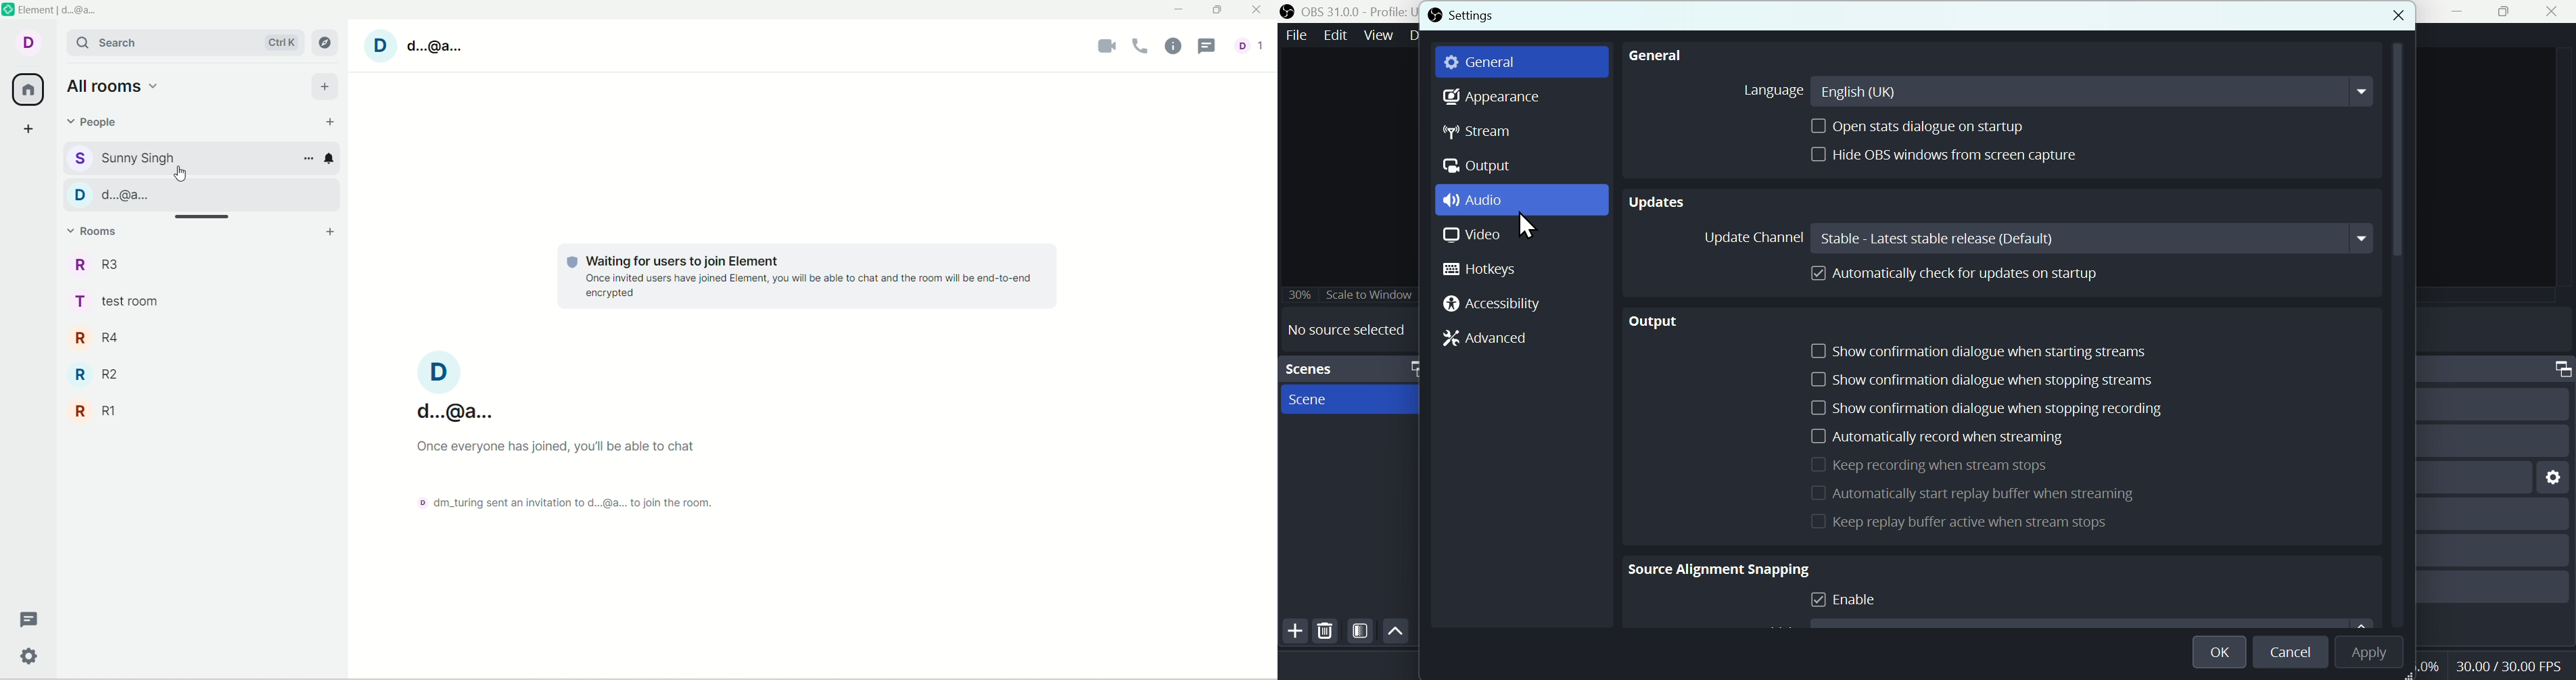 The width and height of the screenshot is (2576, 700). I want to click on test room, so click(122, 301).